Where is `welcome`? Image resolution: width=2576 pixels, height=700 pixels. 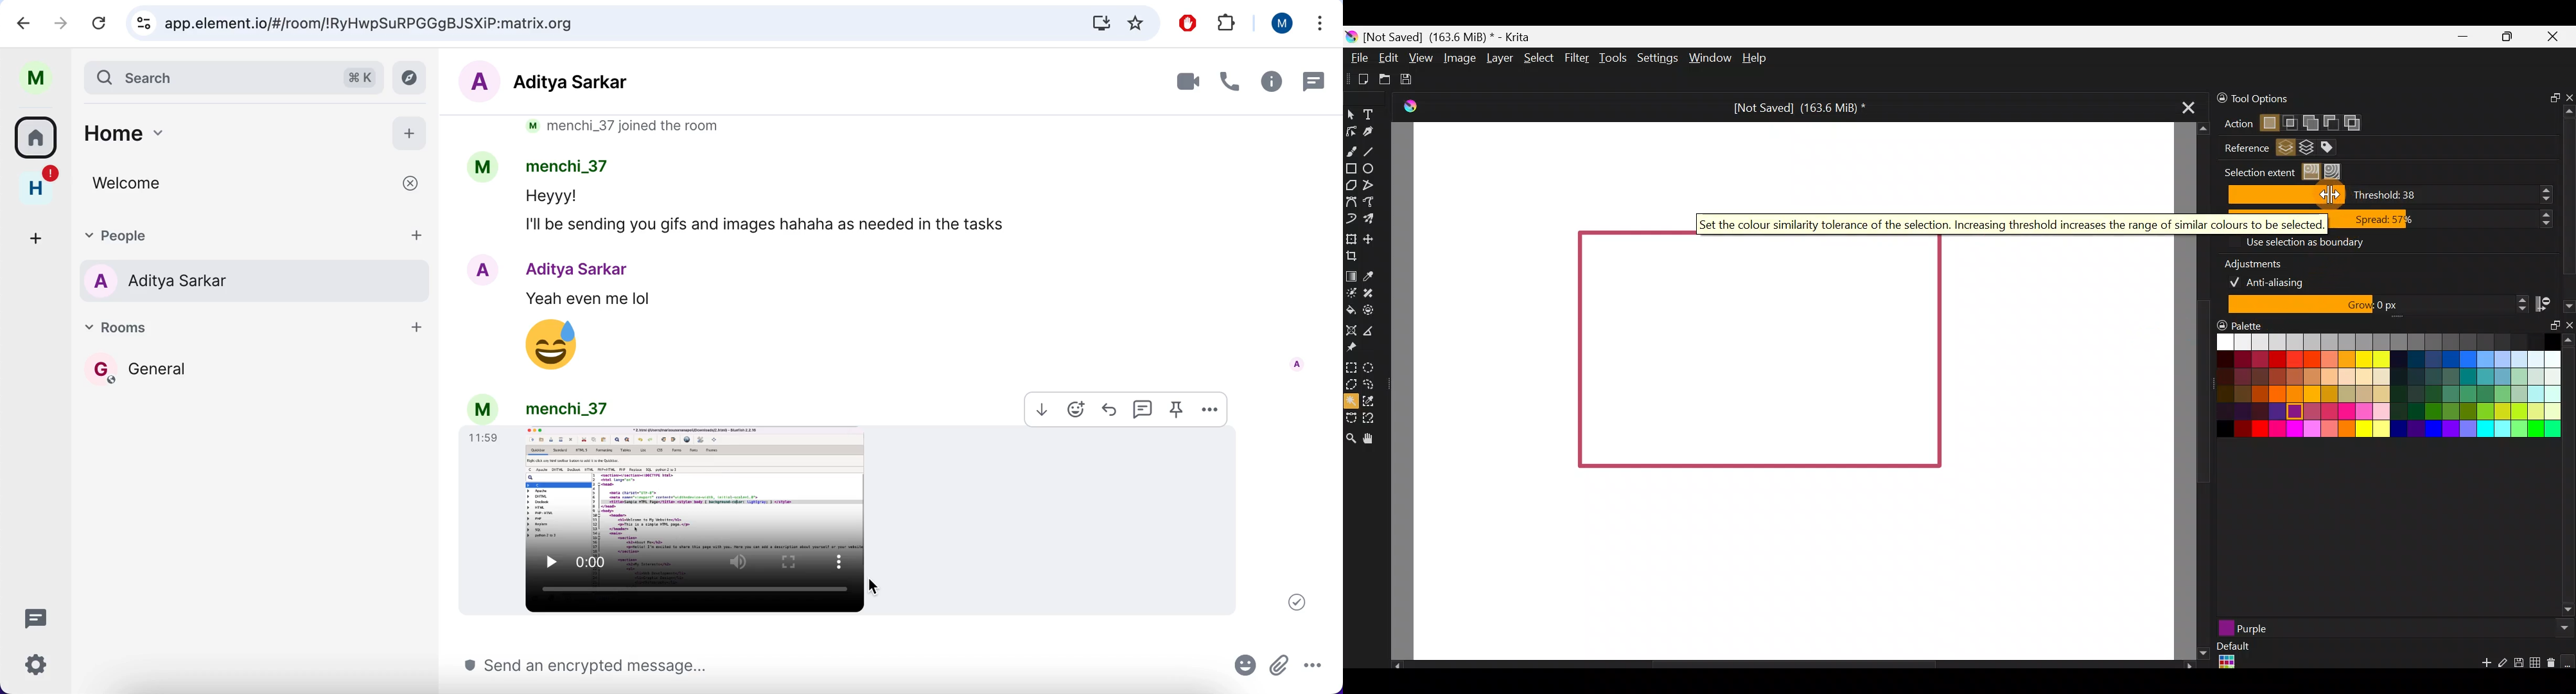
welcome is located at coordinates (188, 182).